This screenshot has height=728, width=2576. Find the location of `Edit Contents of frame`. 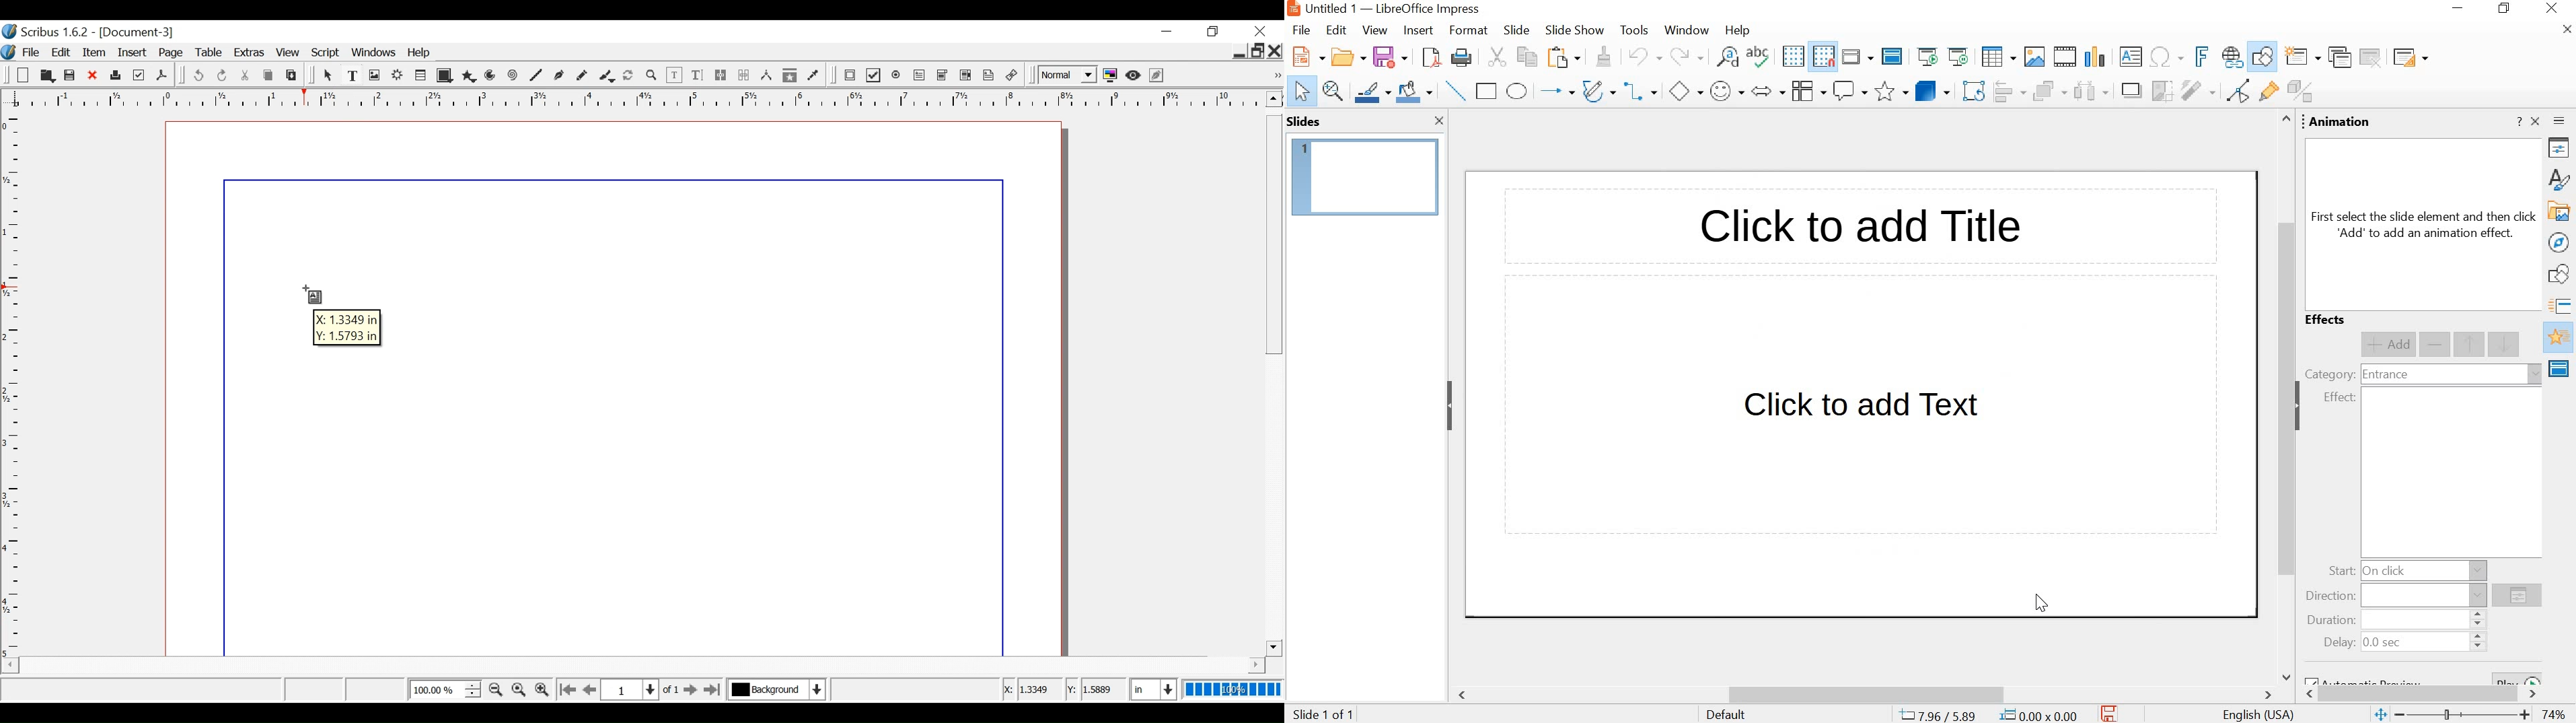

Edit Contents of frame is located at coordinates (674, 76).